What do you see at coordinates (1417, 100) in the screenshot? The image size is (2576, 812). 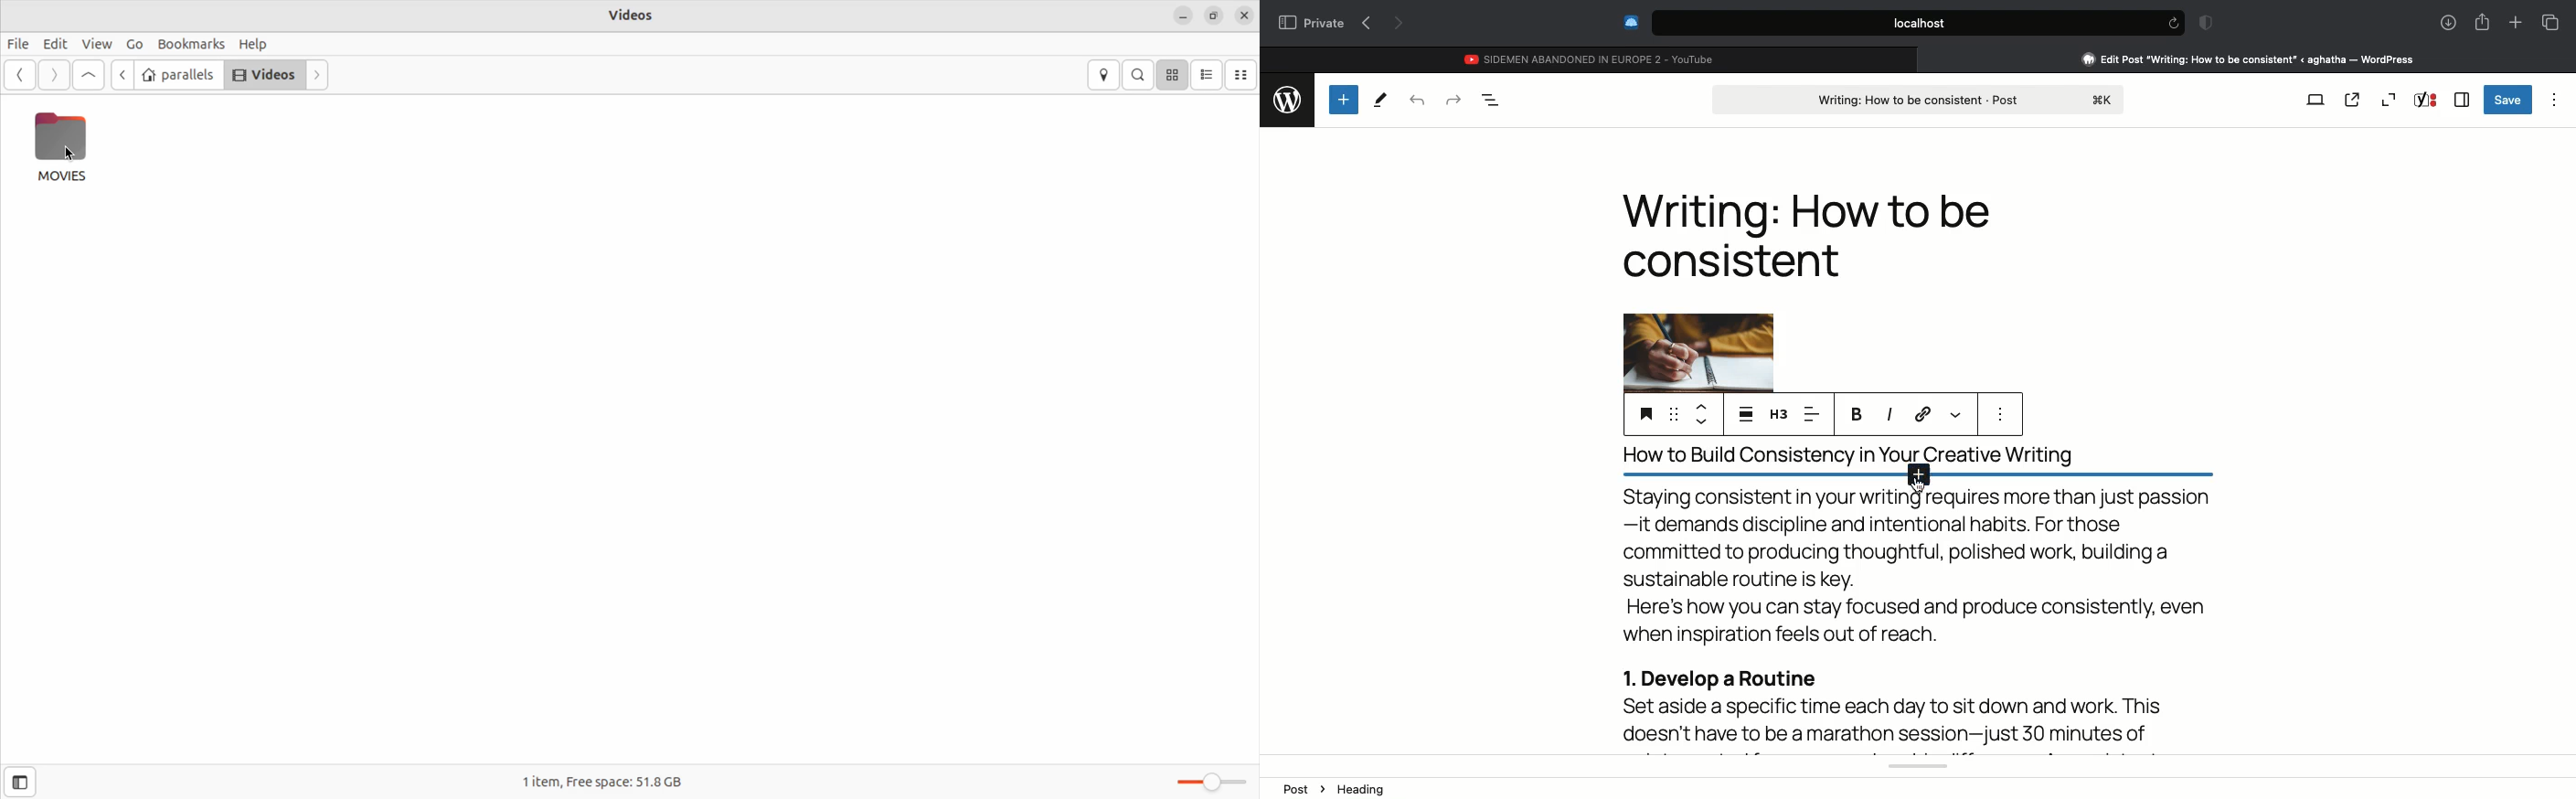 I see `Undo` at bounding box center [1417, 100].